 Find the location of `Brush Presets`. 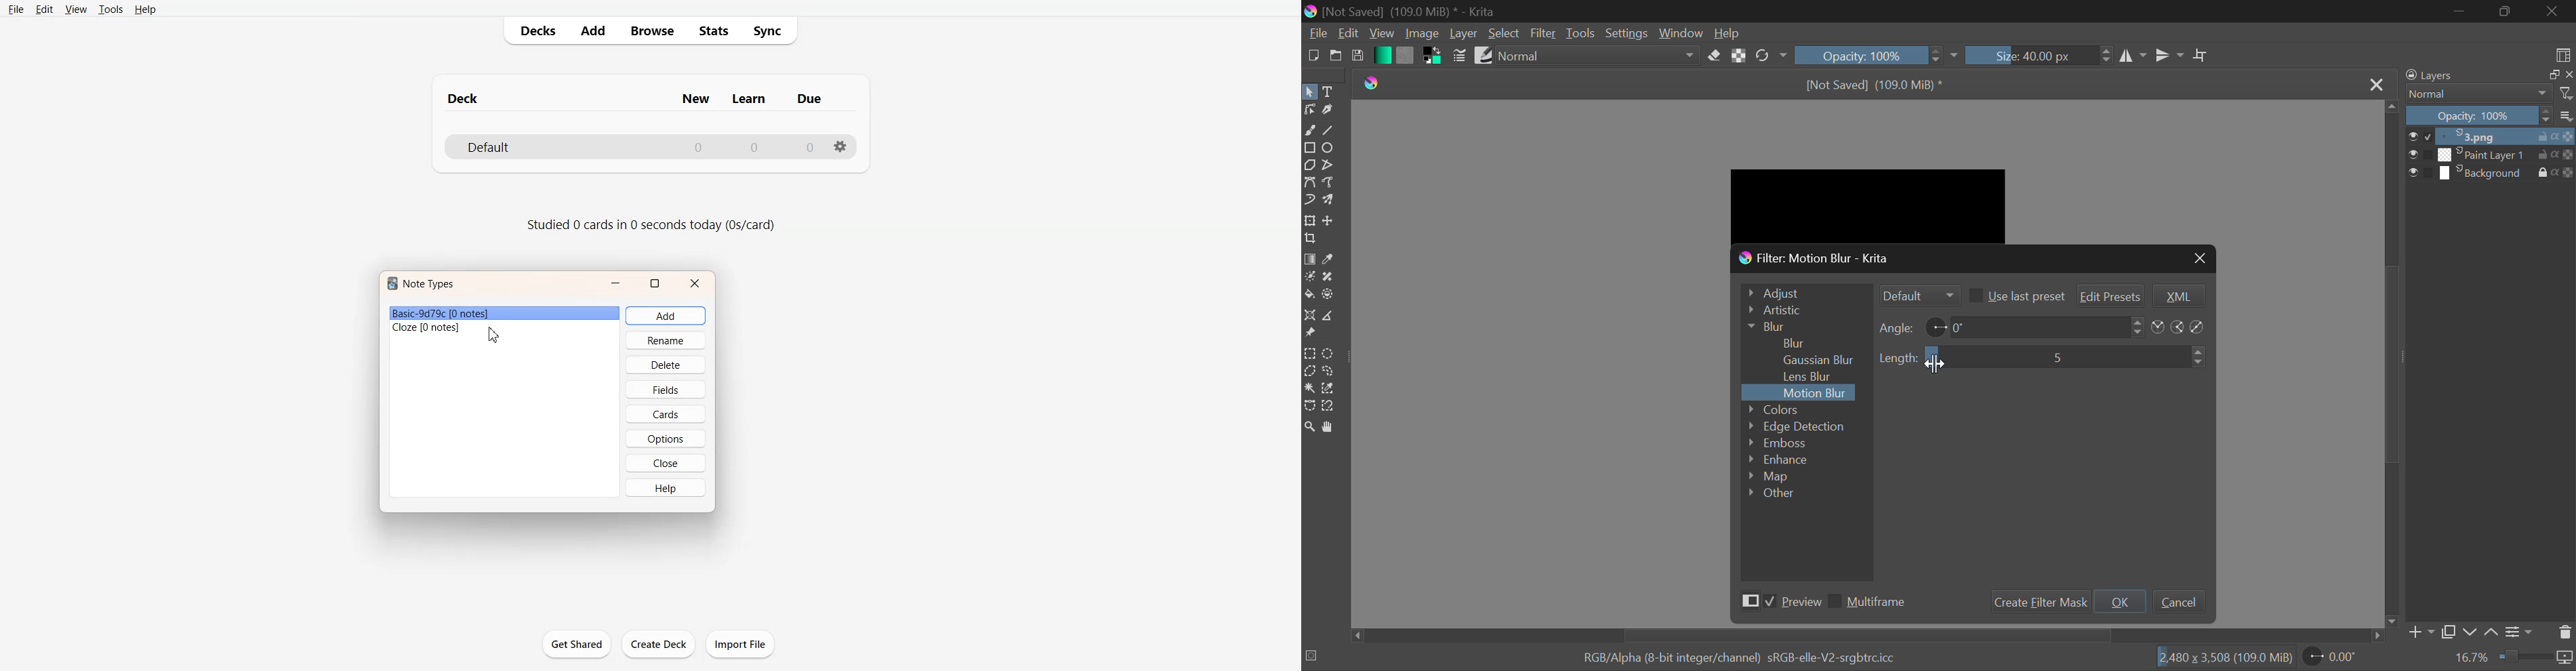

Brush Presets is located at coordinates (1483, 54).